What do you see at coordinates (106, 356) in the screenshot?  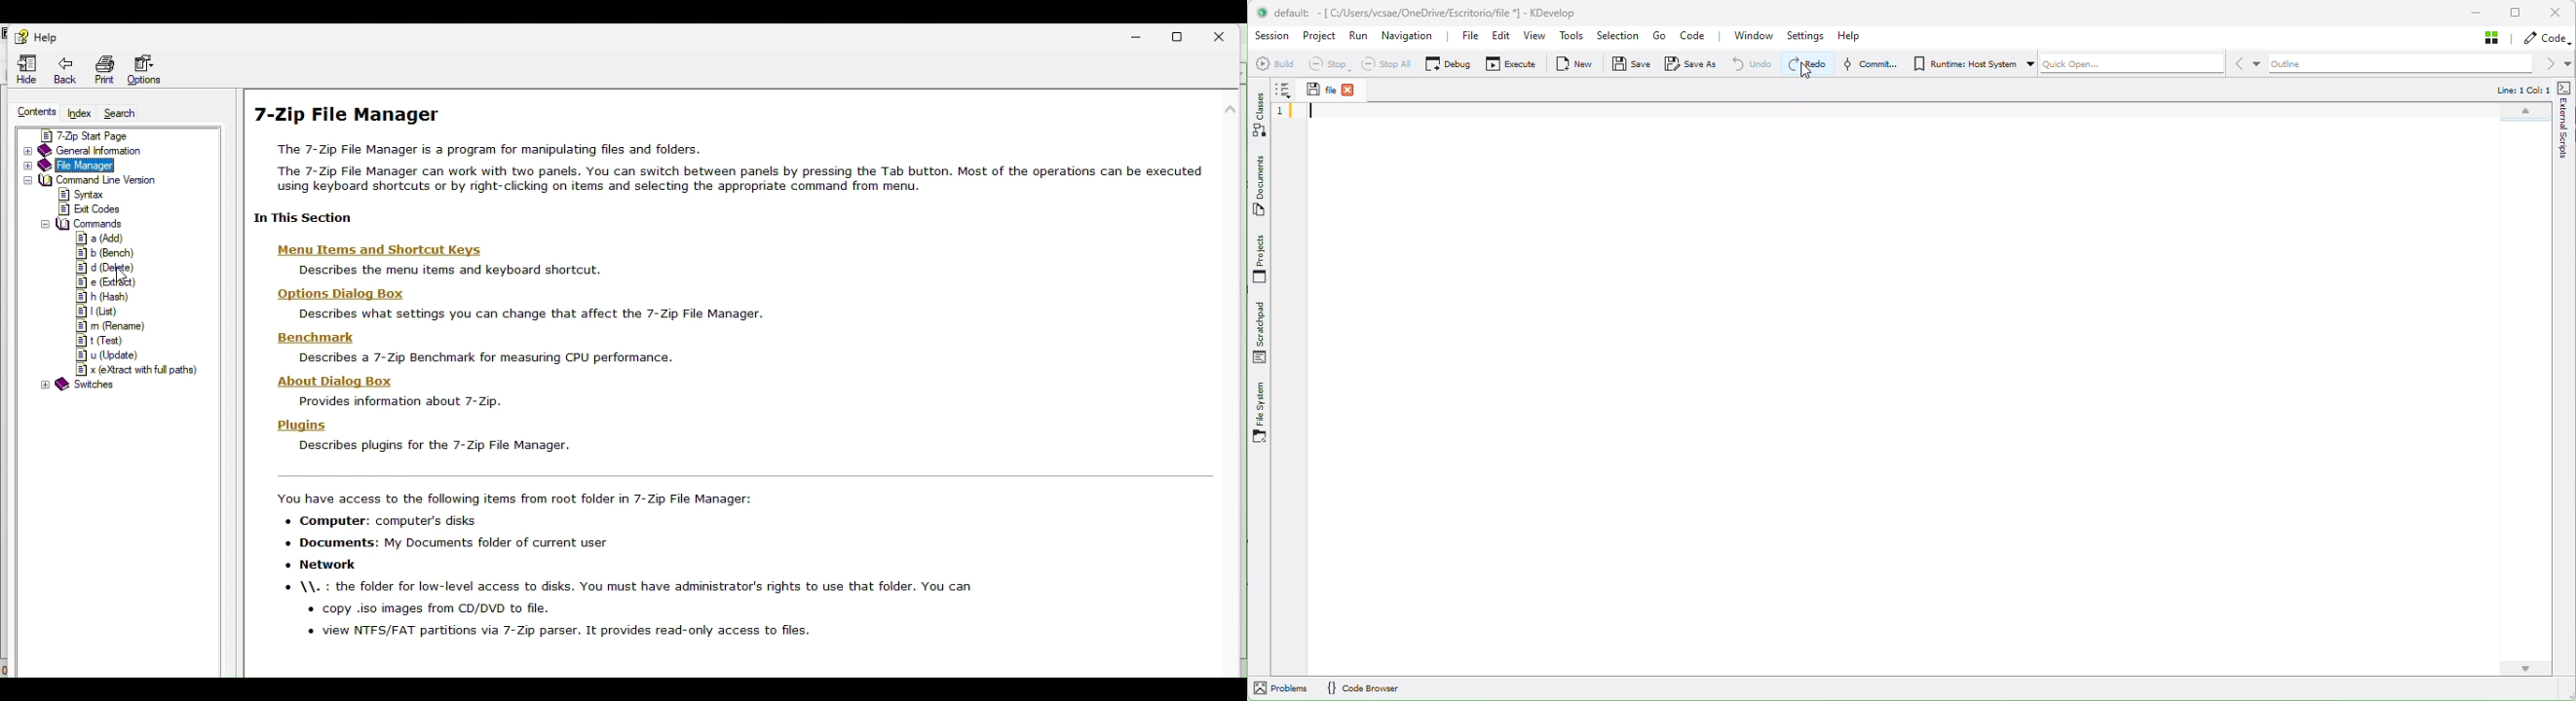 I see `u` at bounding box center [106, 356].